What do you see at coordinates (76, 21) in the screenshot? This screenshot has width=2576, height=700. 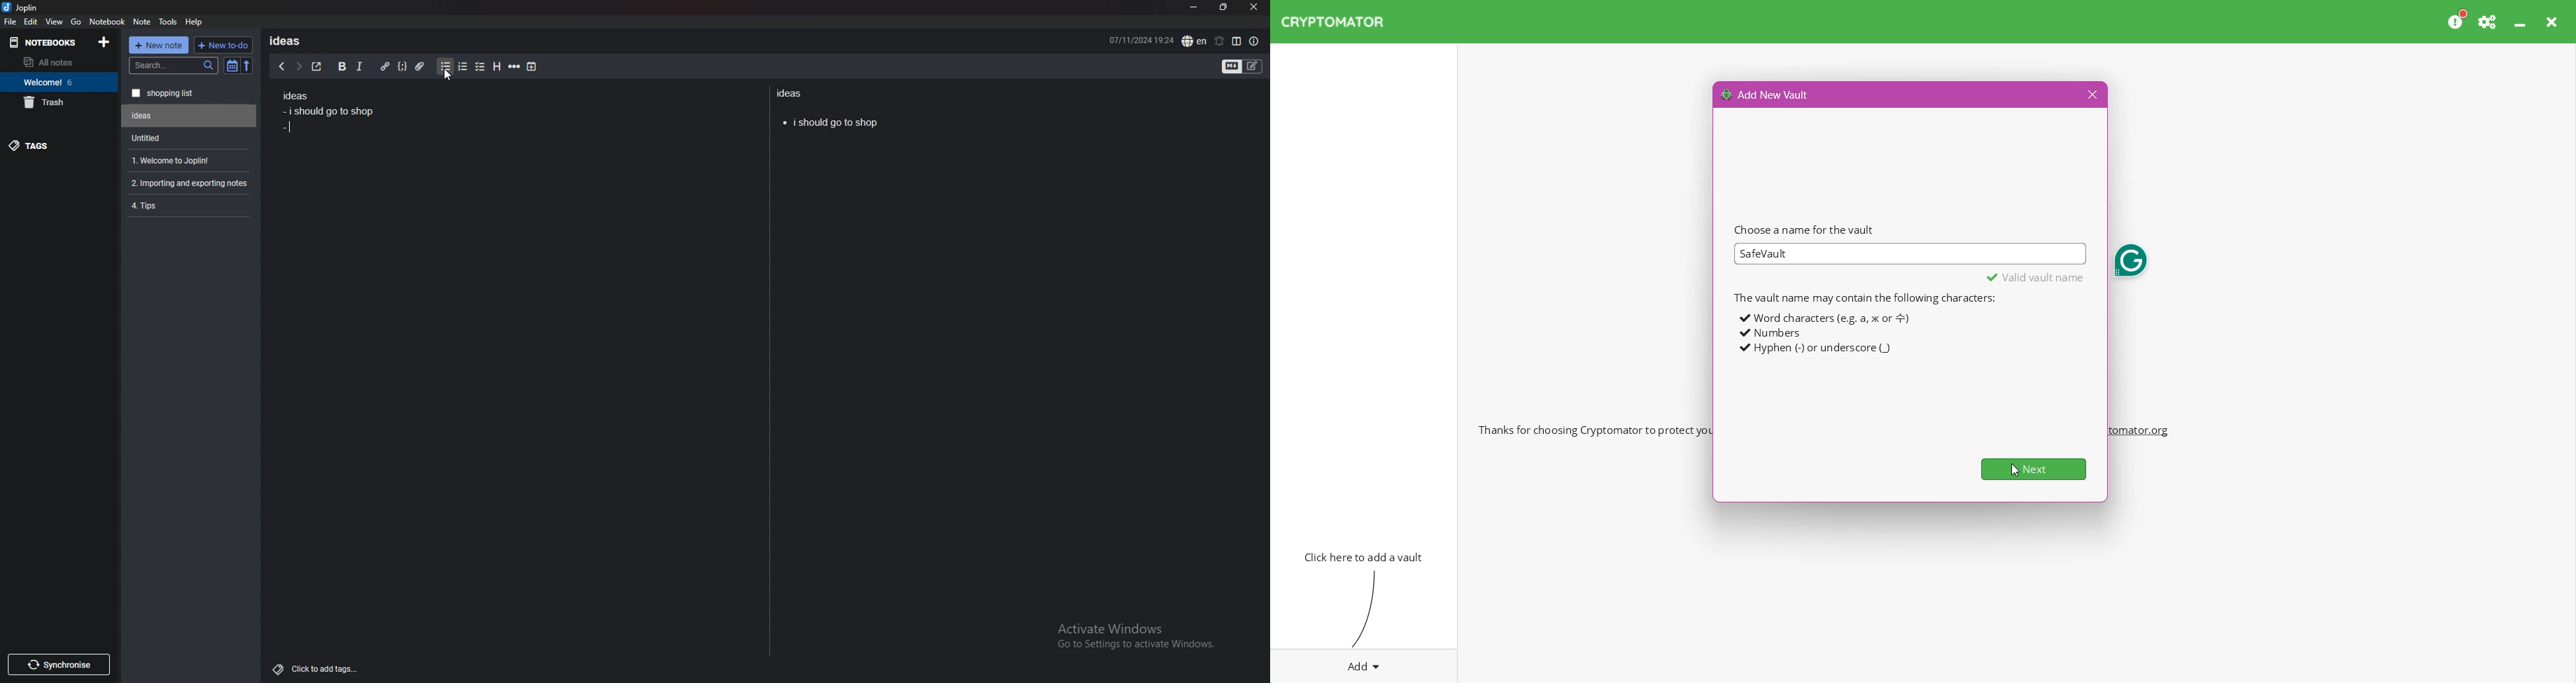 I see `go` at bounding box center [76, 21].